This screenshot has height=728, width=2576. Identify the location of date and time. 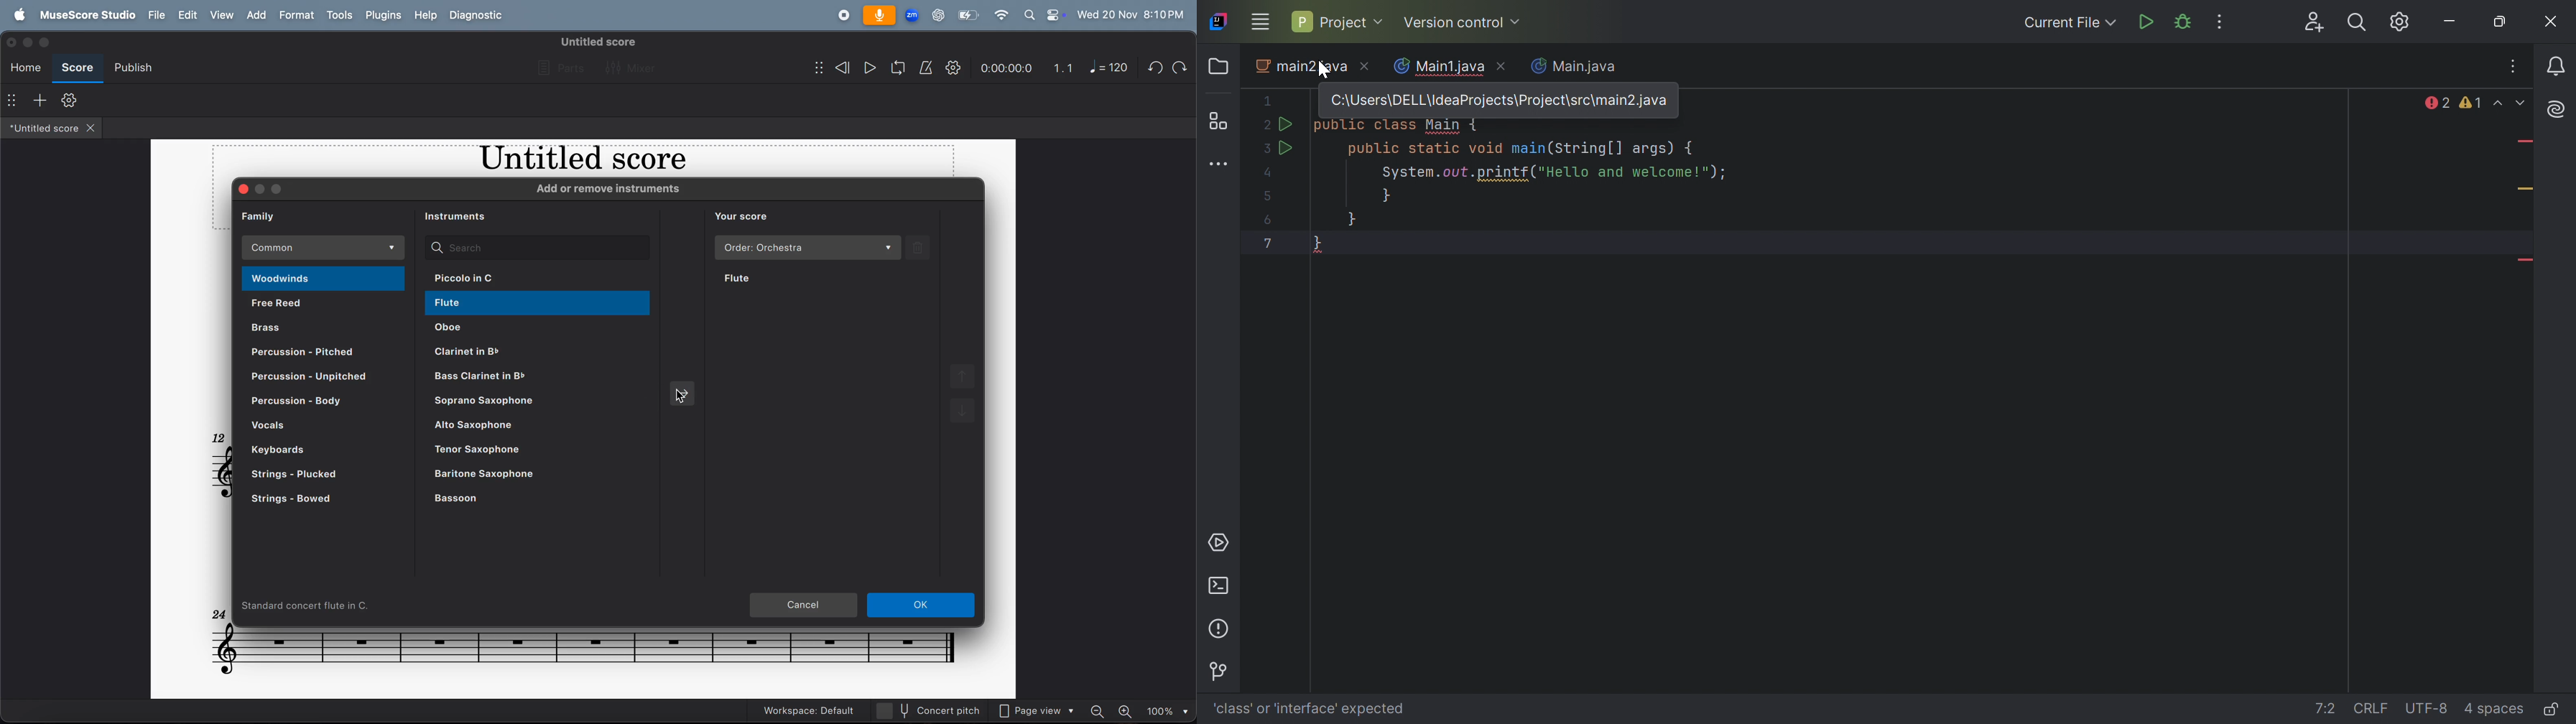
(1132, 15).